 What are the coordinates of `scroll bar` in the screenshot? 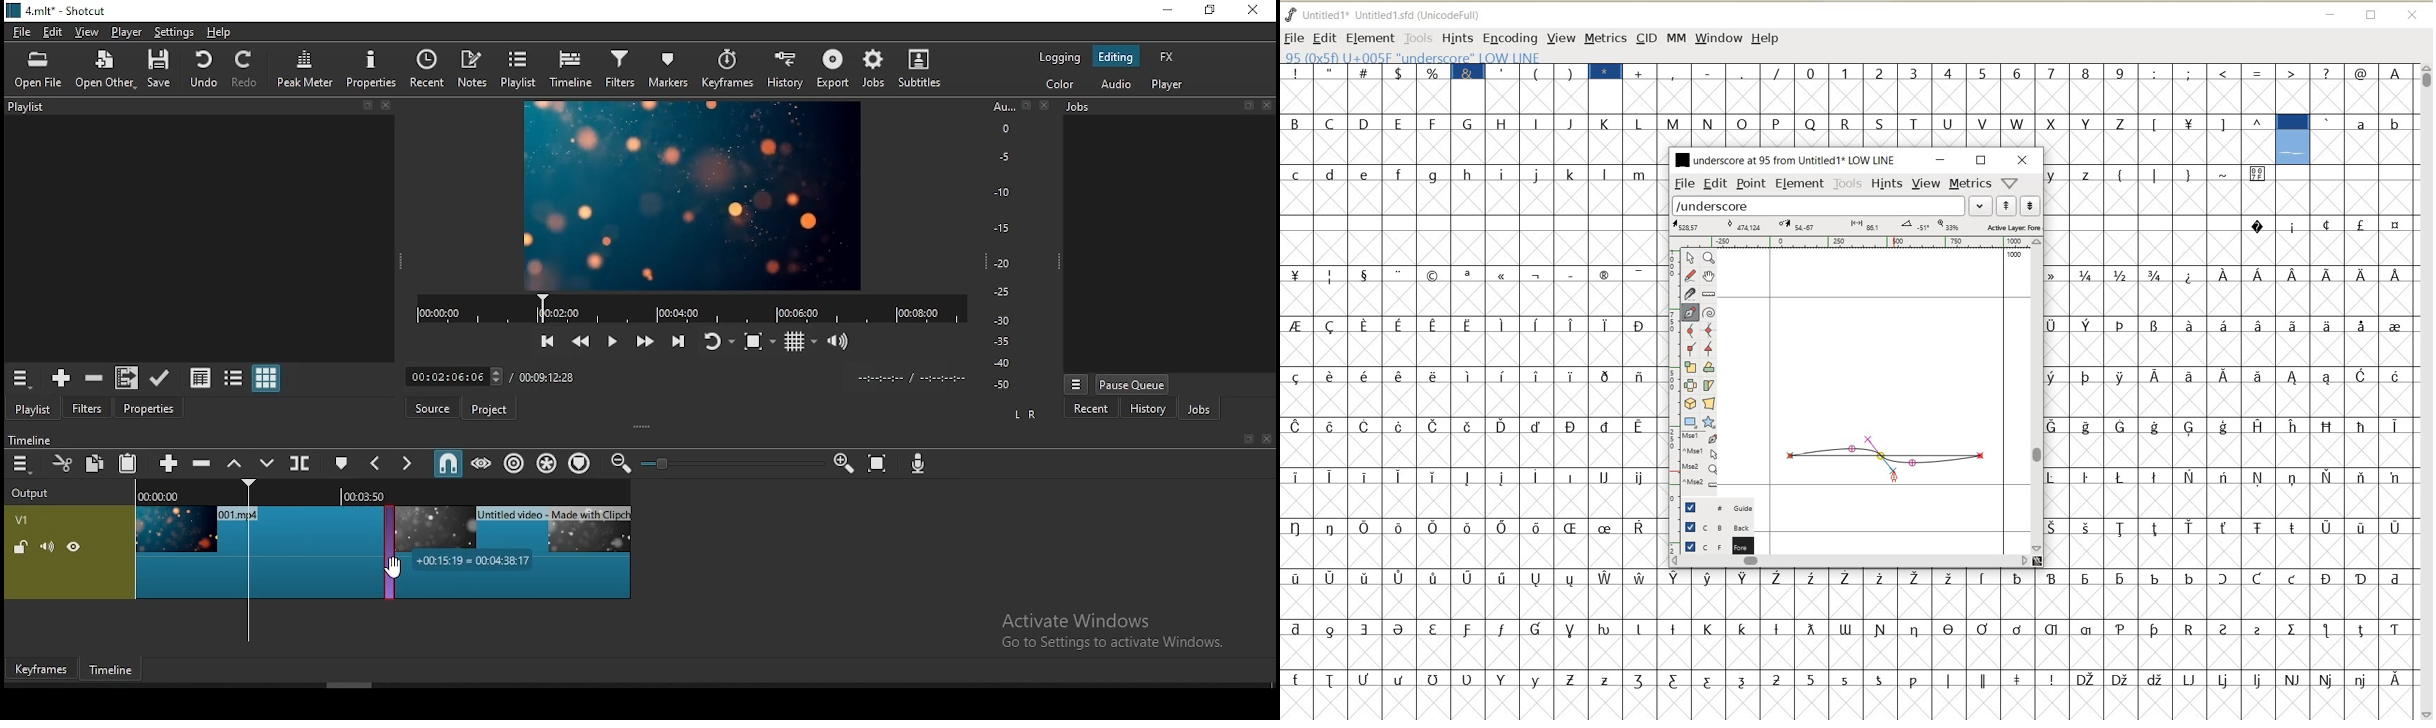 It's located at (351, 684).